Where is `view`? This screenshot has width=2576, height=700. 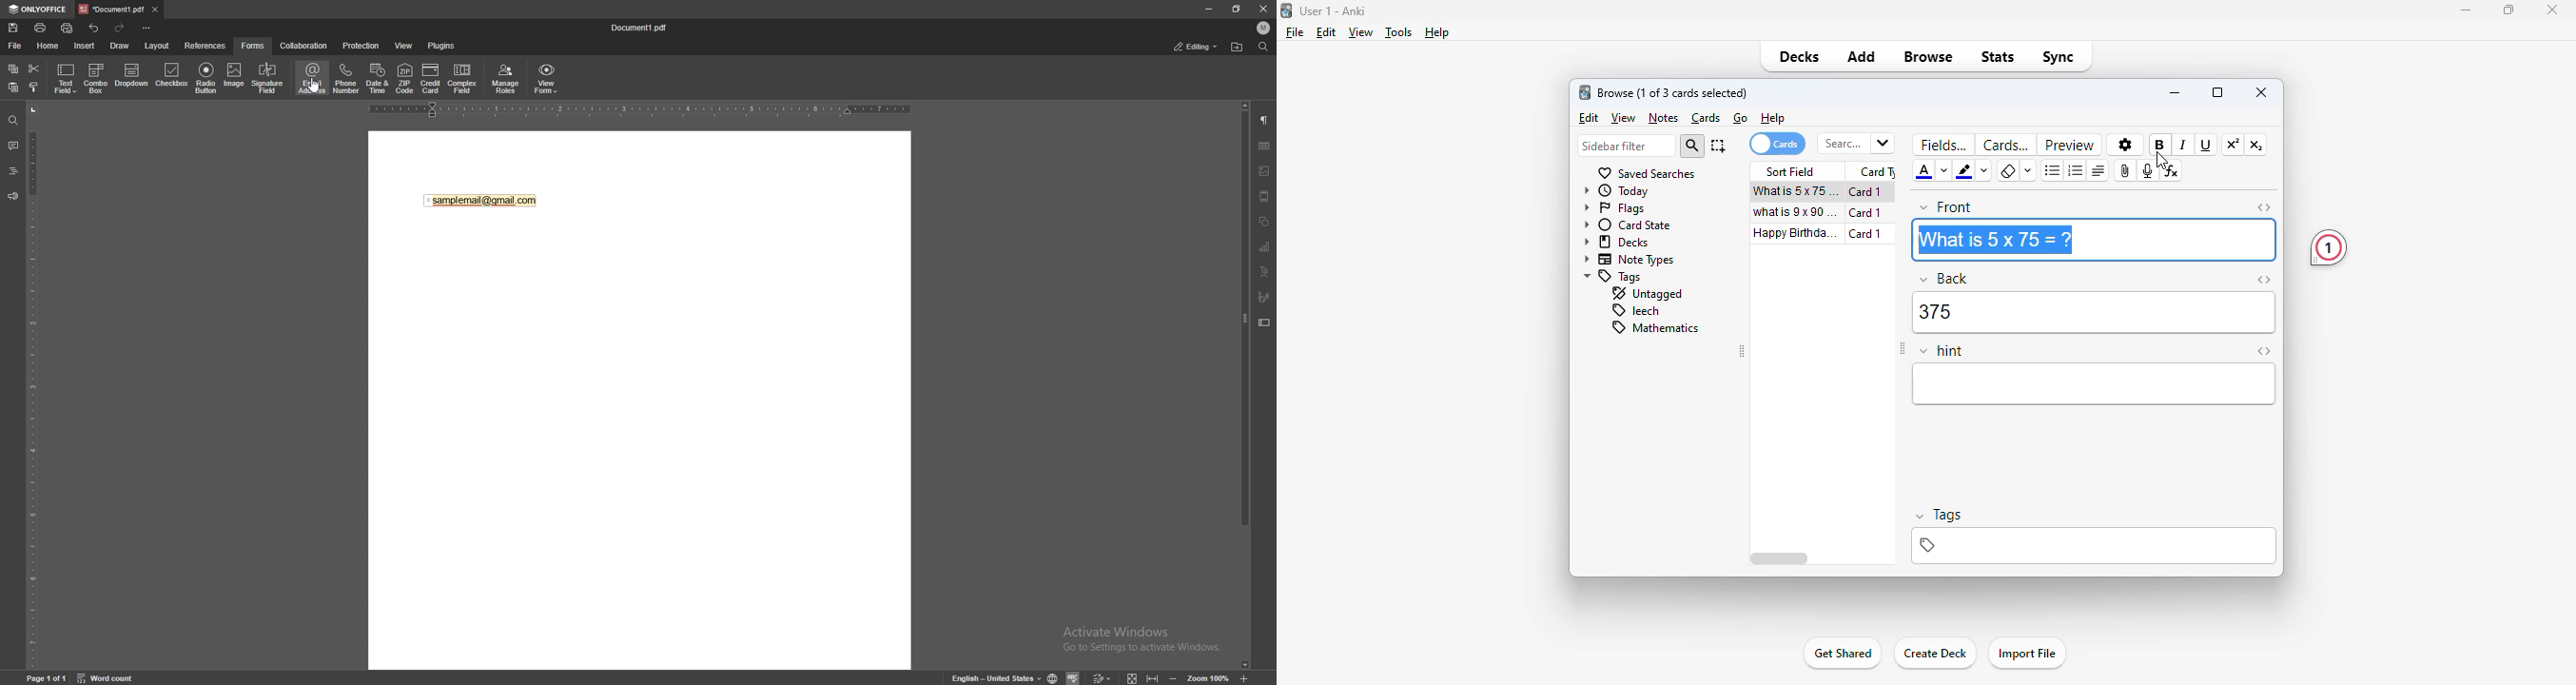 view is located at coordinates (1624, 118).